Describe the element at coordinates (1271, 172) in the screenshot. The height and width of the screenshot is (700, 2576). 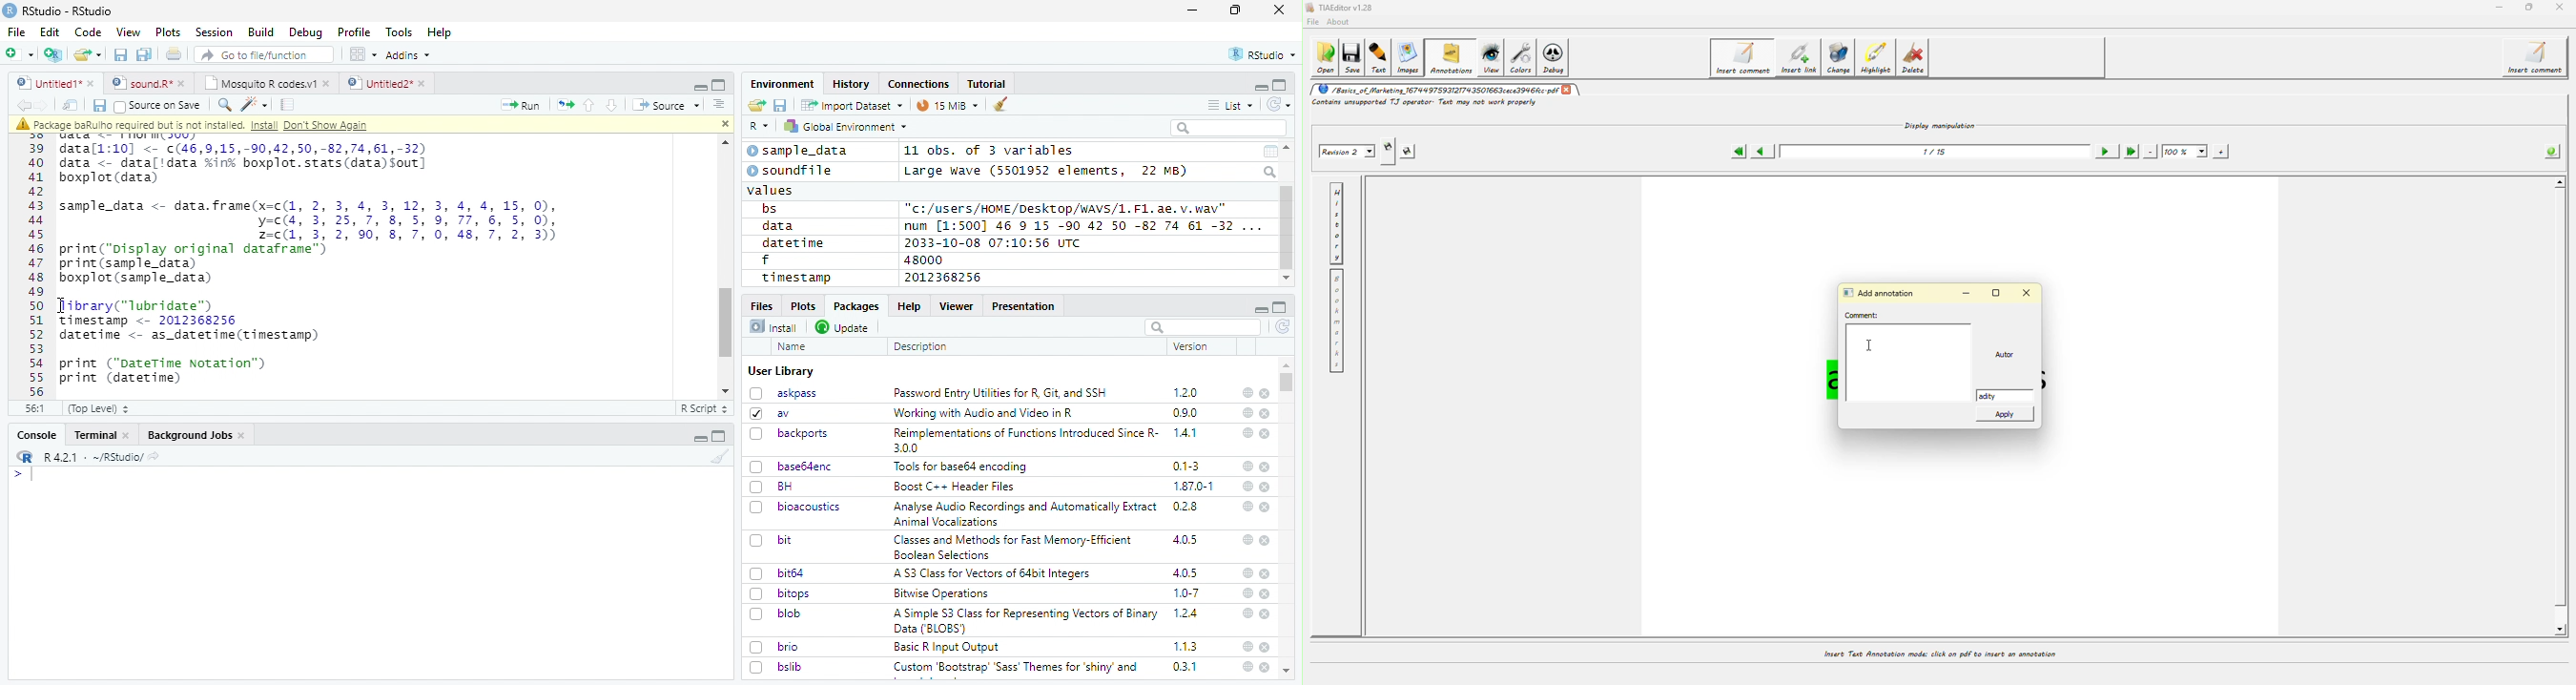
I see `Search` at that location.